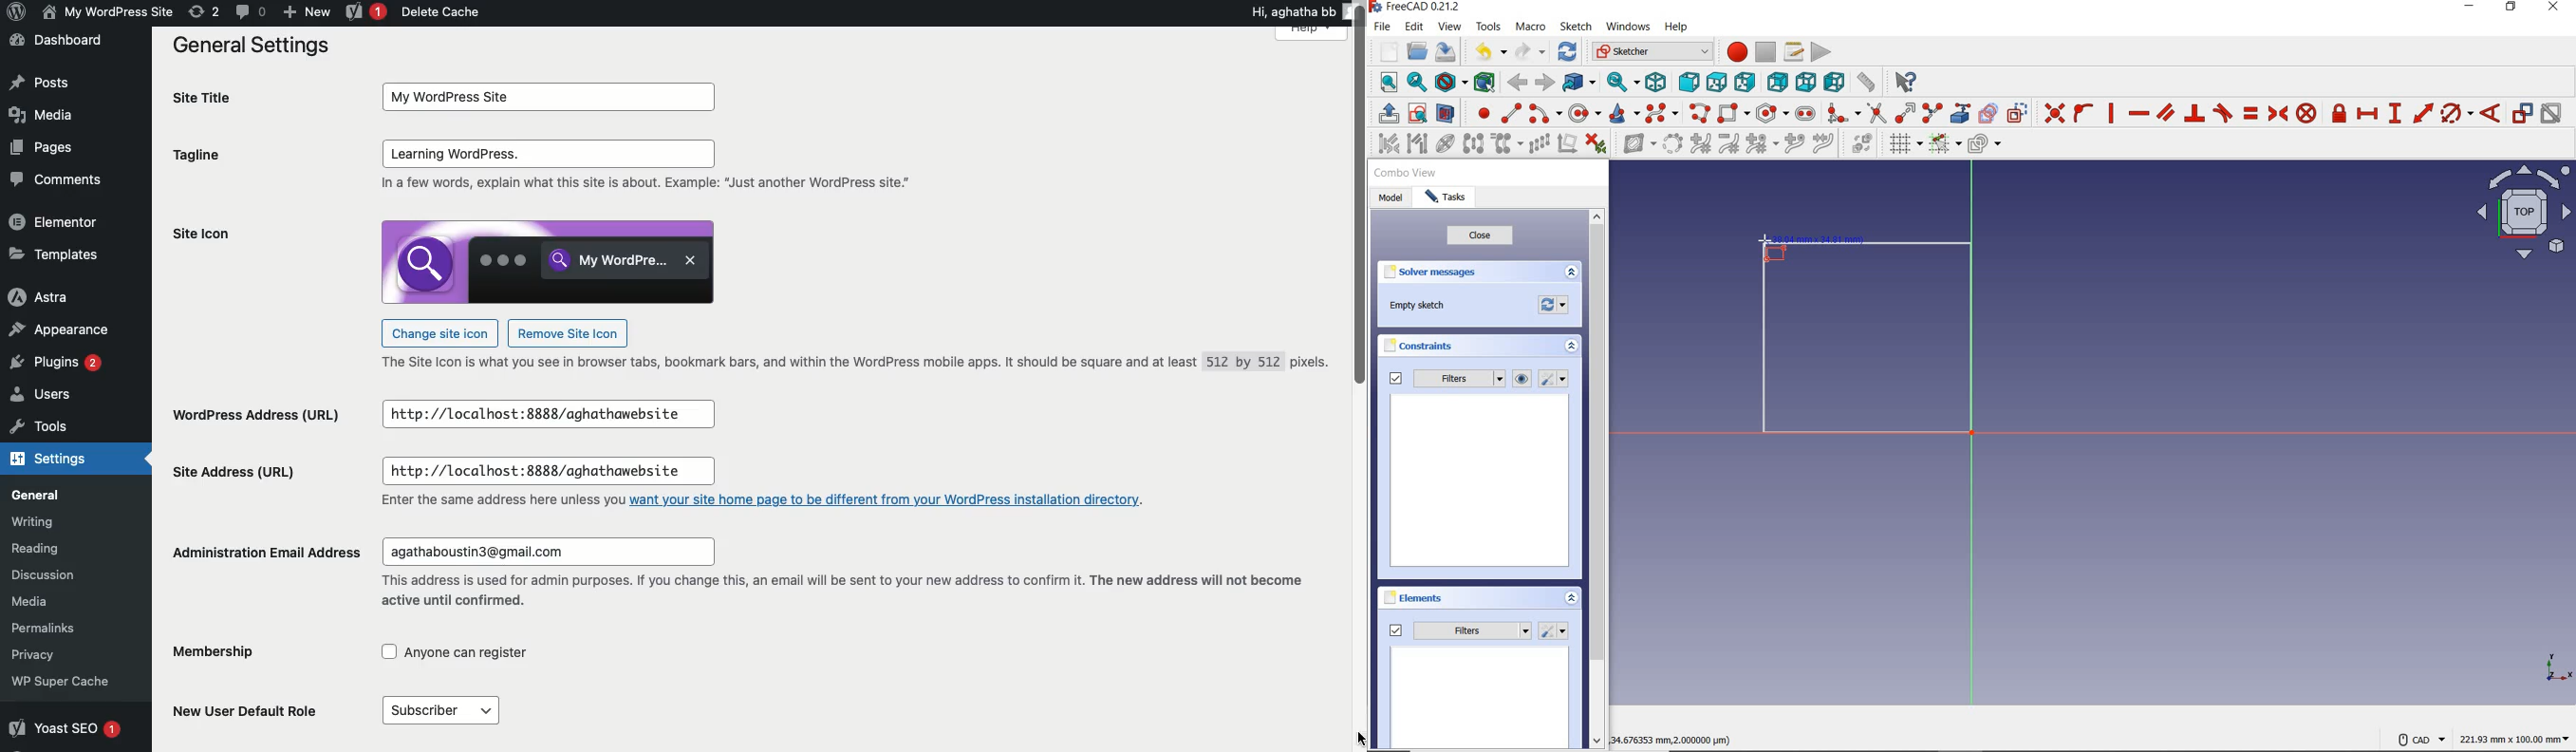 Image resolution: width=2576 pixels, height=756 pixels. Describe the element at coordinates (894, 501) in the screenshot. I see `want your site home page to be different from your WordPress installation directory.` at that location.